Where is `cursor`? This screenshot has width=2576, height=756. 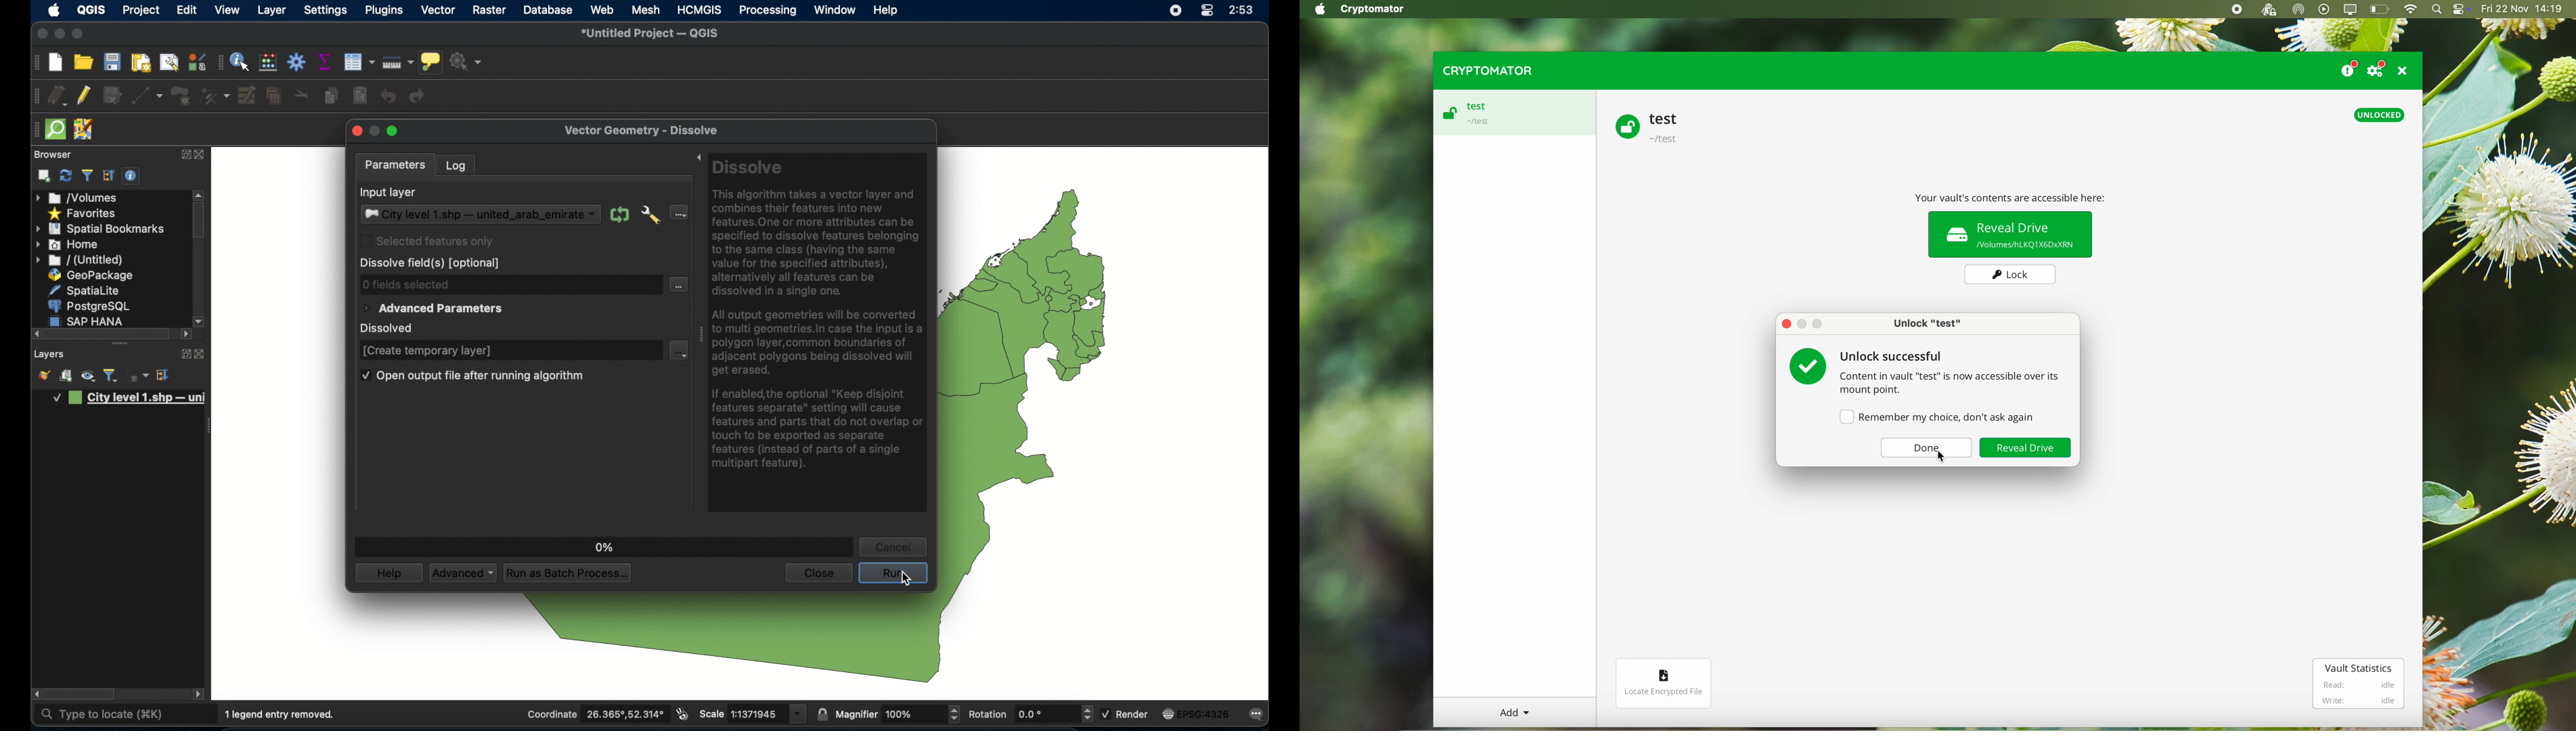
cursor is located at coordinates (910, 583).